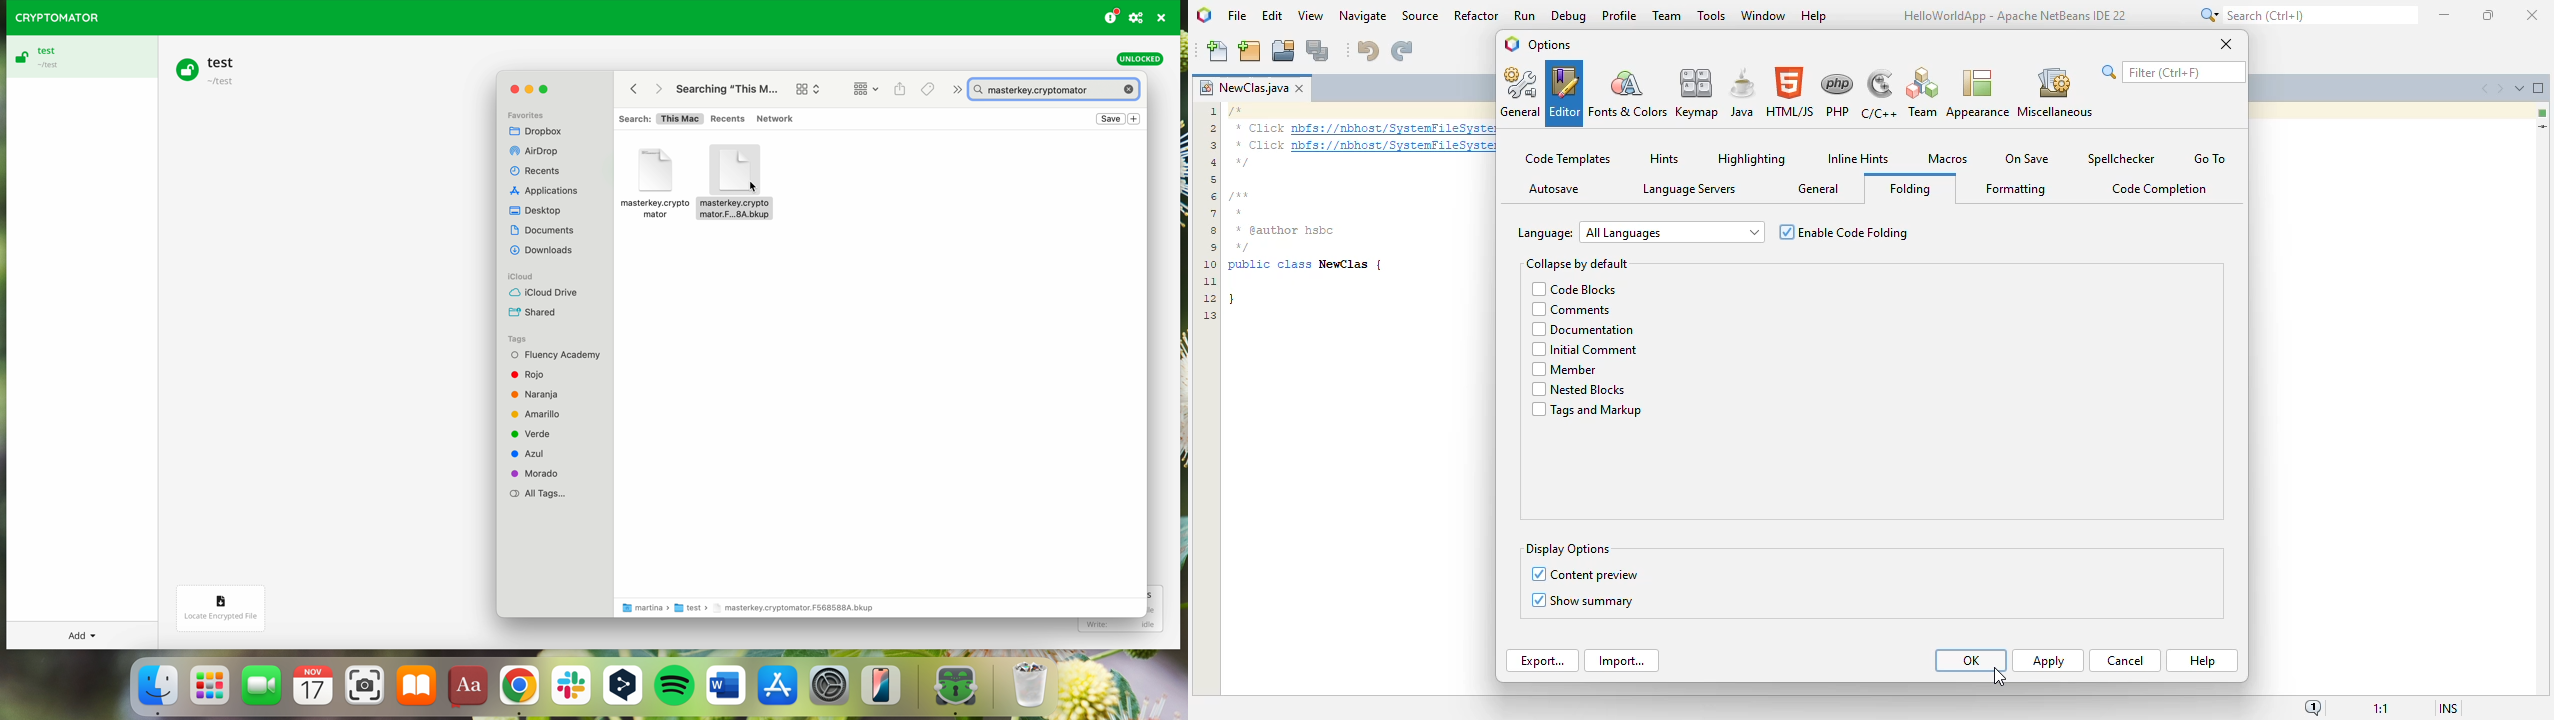  What do you see at coordinates (1368, 51) in the screenshot?
I see `undo` at bounding box center [1368, 51].